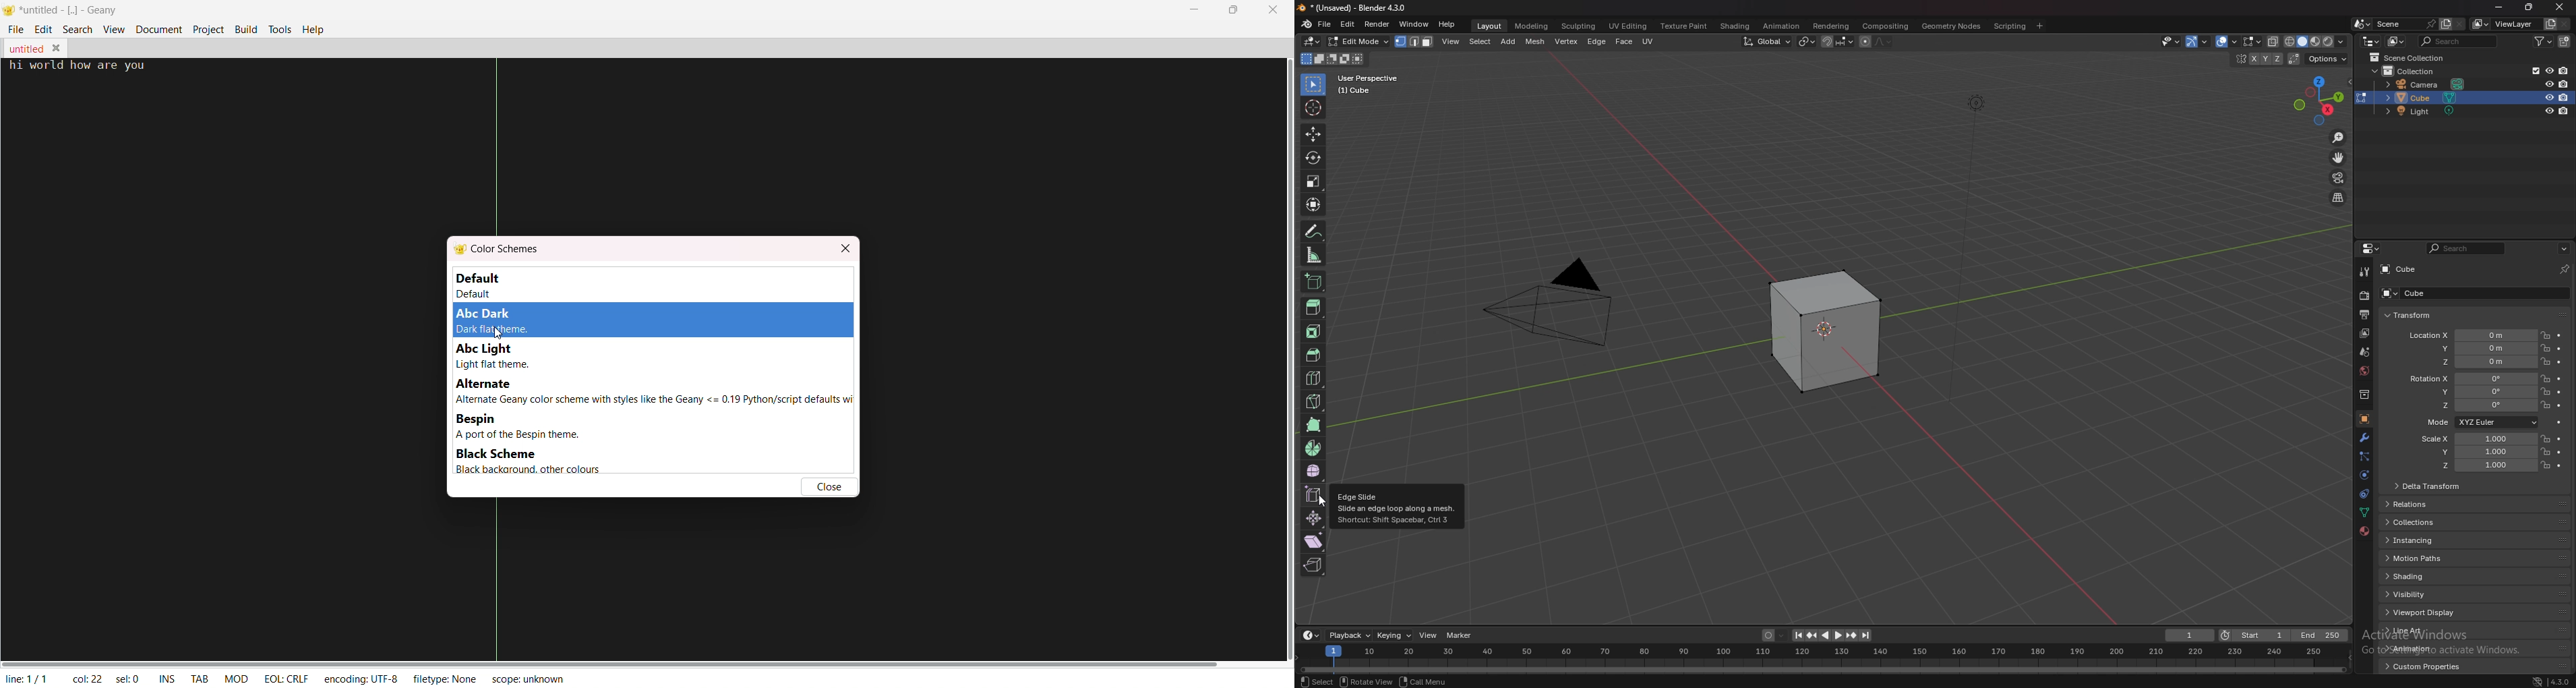 The width and height of the screenshot is (2576, 700). What do you see at coordinates (2480, 362) in the screenshot?
I see `location z` at bounding box center [2480, 362].